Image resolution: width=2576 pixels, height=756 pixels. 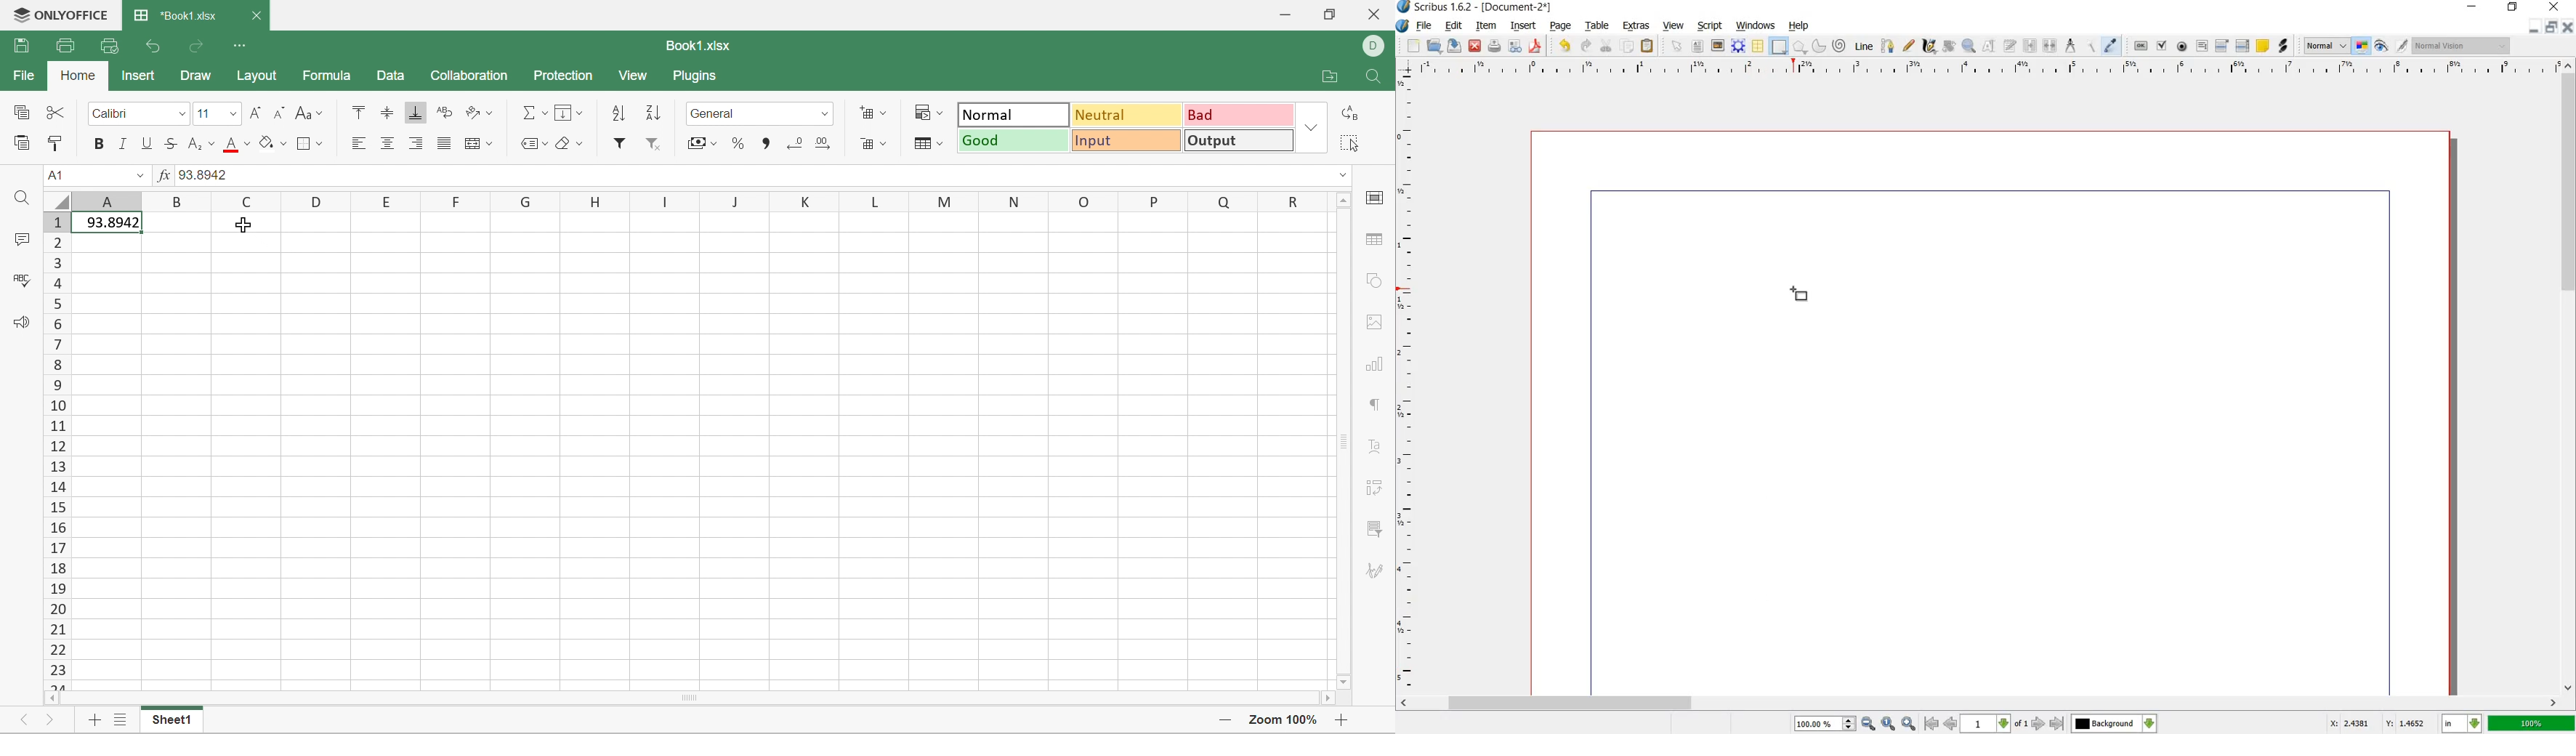 I want to click on SHAPE, so click(x=1778, y=46).